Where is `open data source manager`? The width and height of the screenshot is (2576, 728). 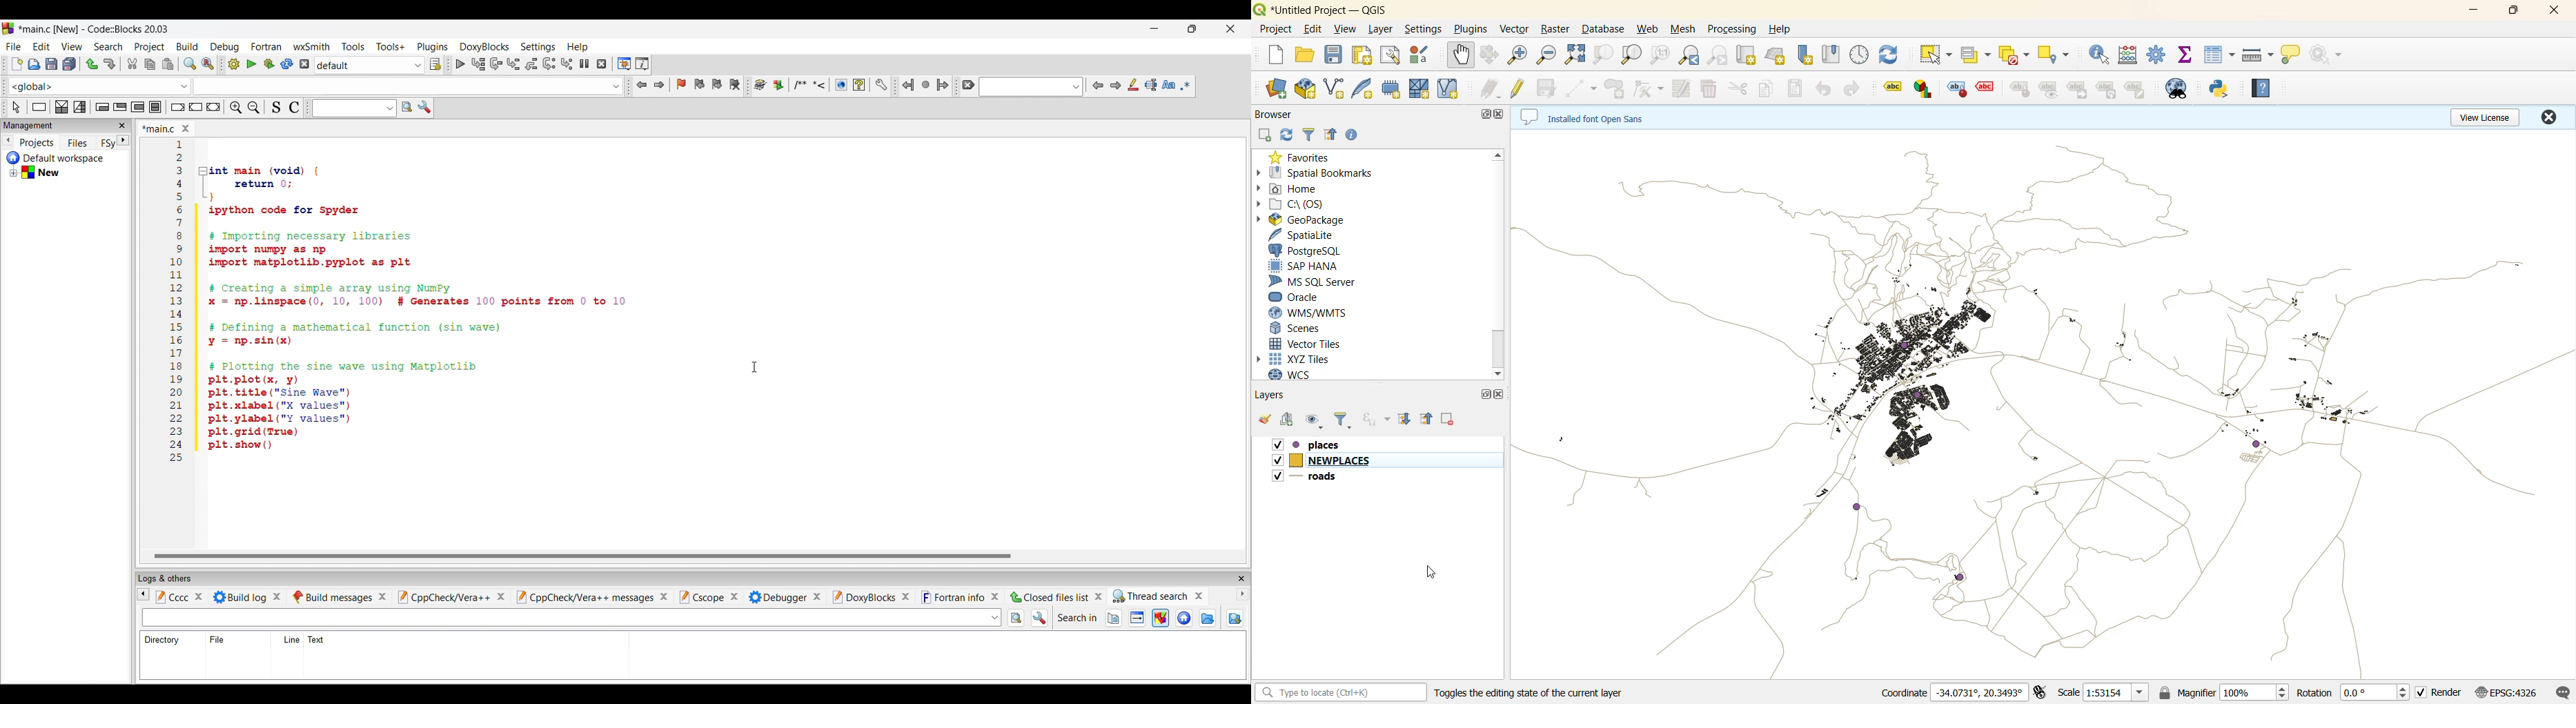 open data source manager is located at coordinates (1275, 88).